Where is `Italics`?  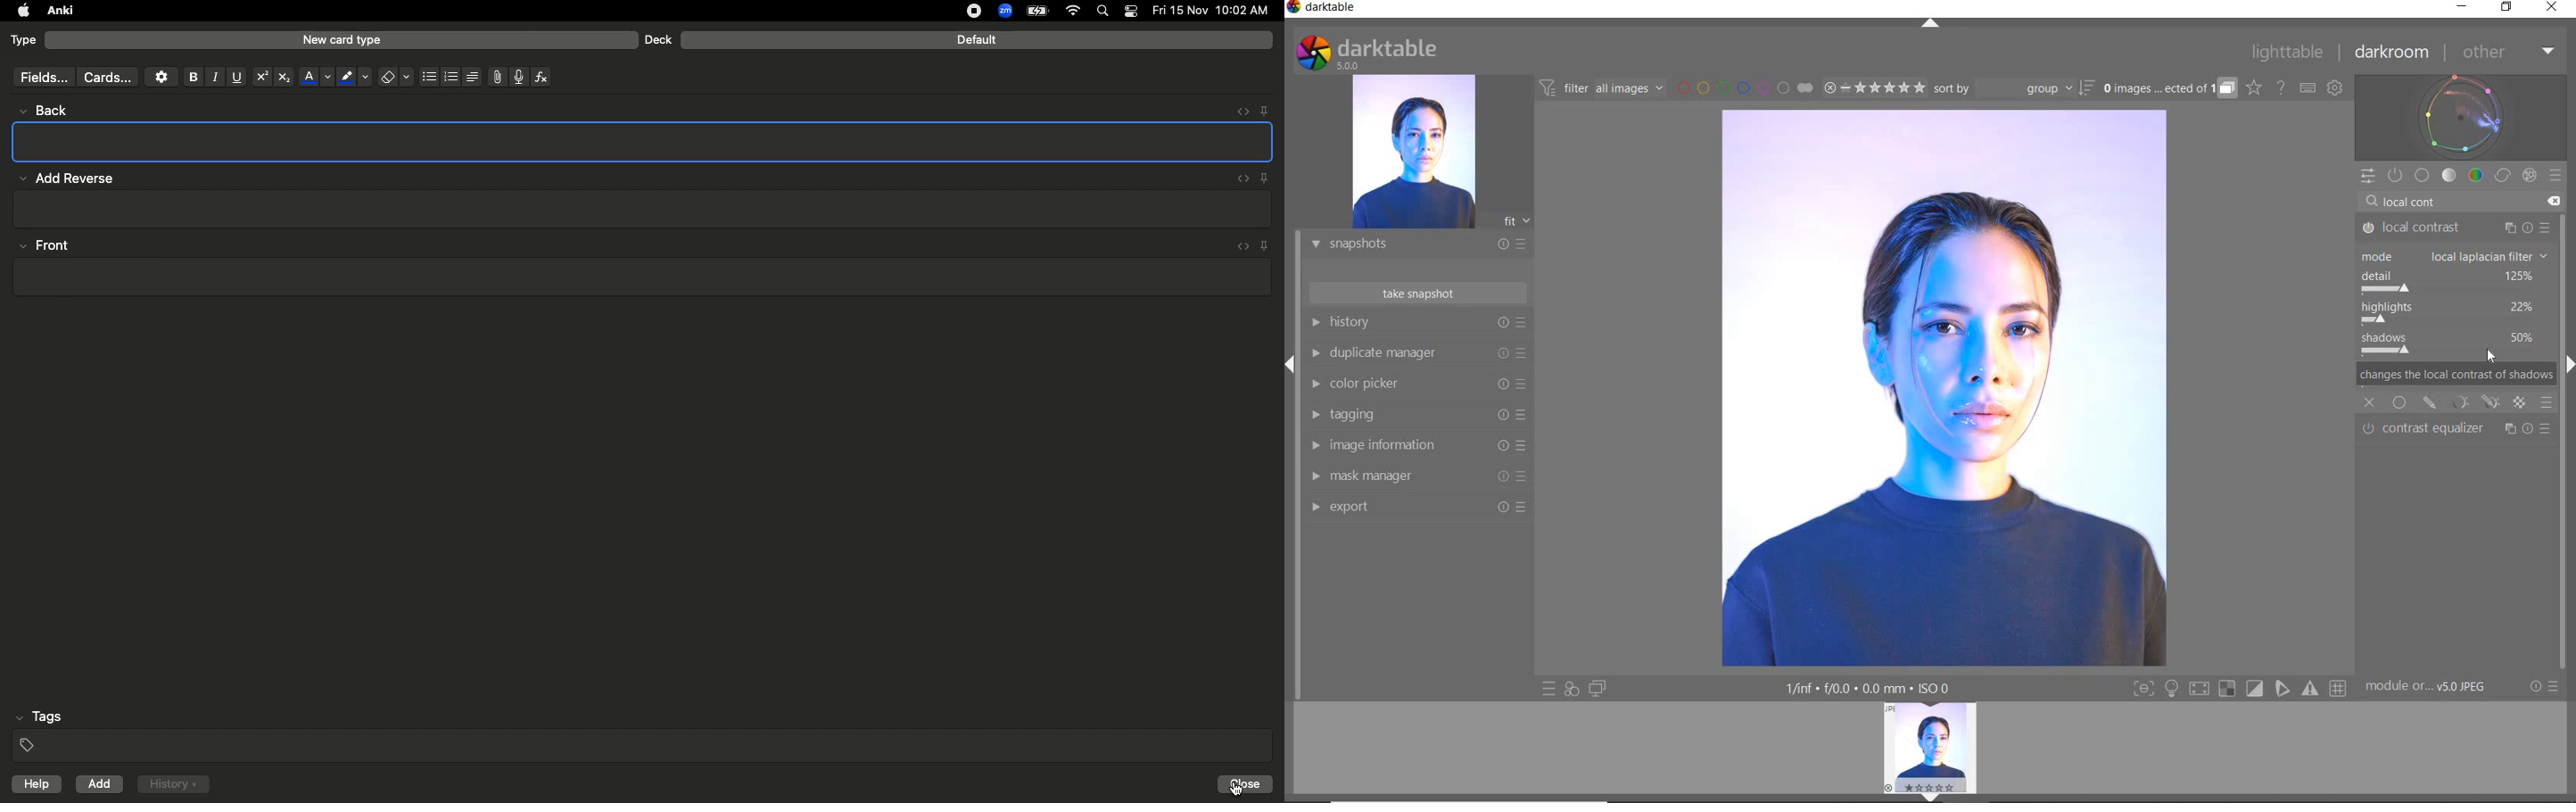
Italics is located at coordinates (212, 78).